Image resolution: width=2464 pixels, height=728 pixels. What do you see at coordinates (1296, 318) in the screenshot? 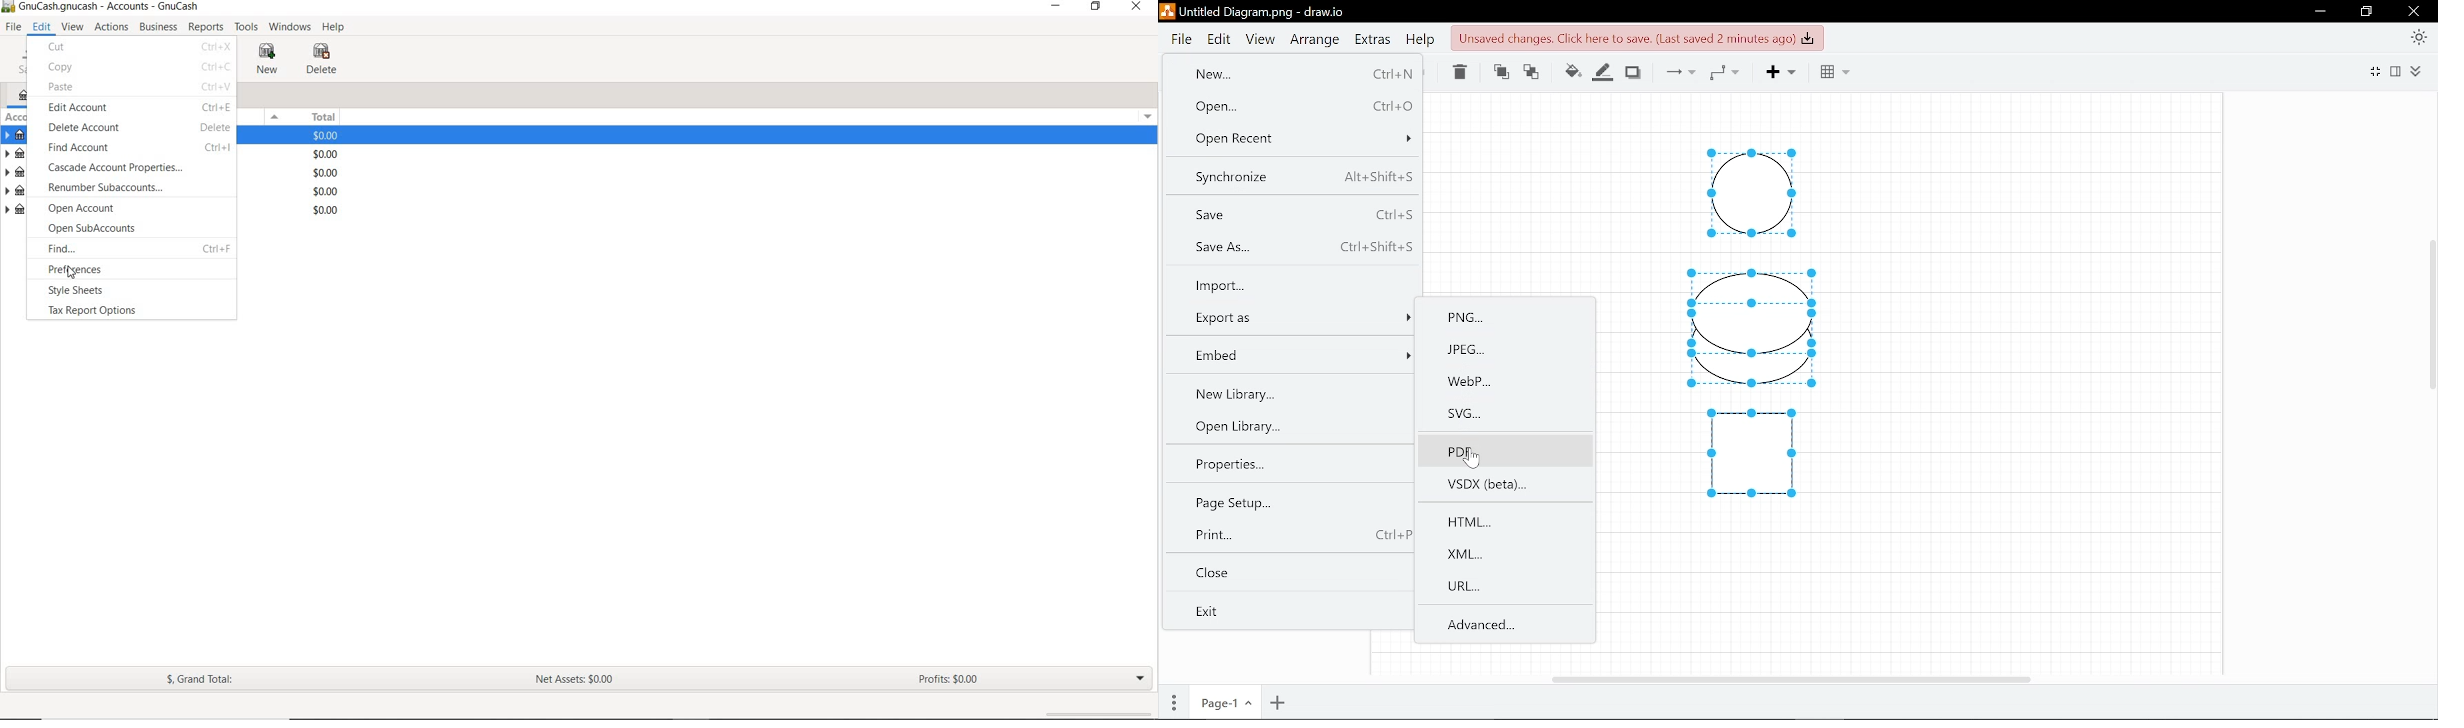
I see `Export as` at bounding box center [1296, 318].